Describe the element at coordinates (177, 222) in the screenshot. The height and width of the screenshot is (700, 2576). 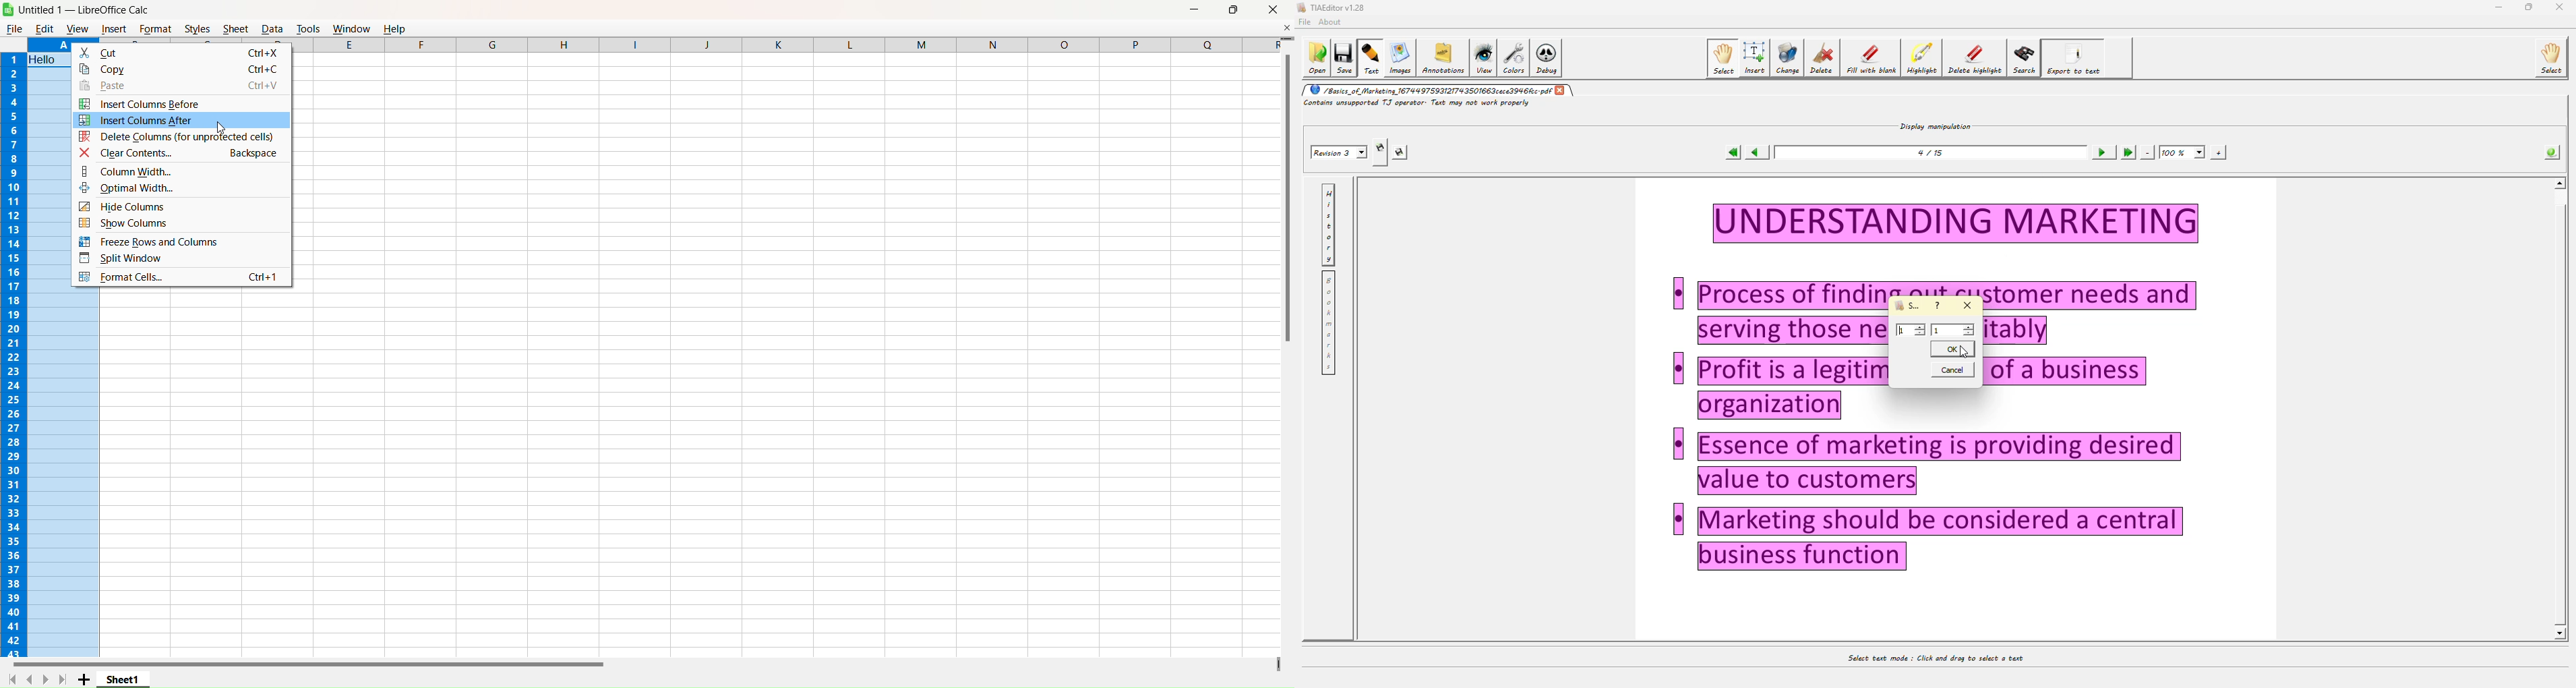
I see `Show Columns` at that location.